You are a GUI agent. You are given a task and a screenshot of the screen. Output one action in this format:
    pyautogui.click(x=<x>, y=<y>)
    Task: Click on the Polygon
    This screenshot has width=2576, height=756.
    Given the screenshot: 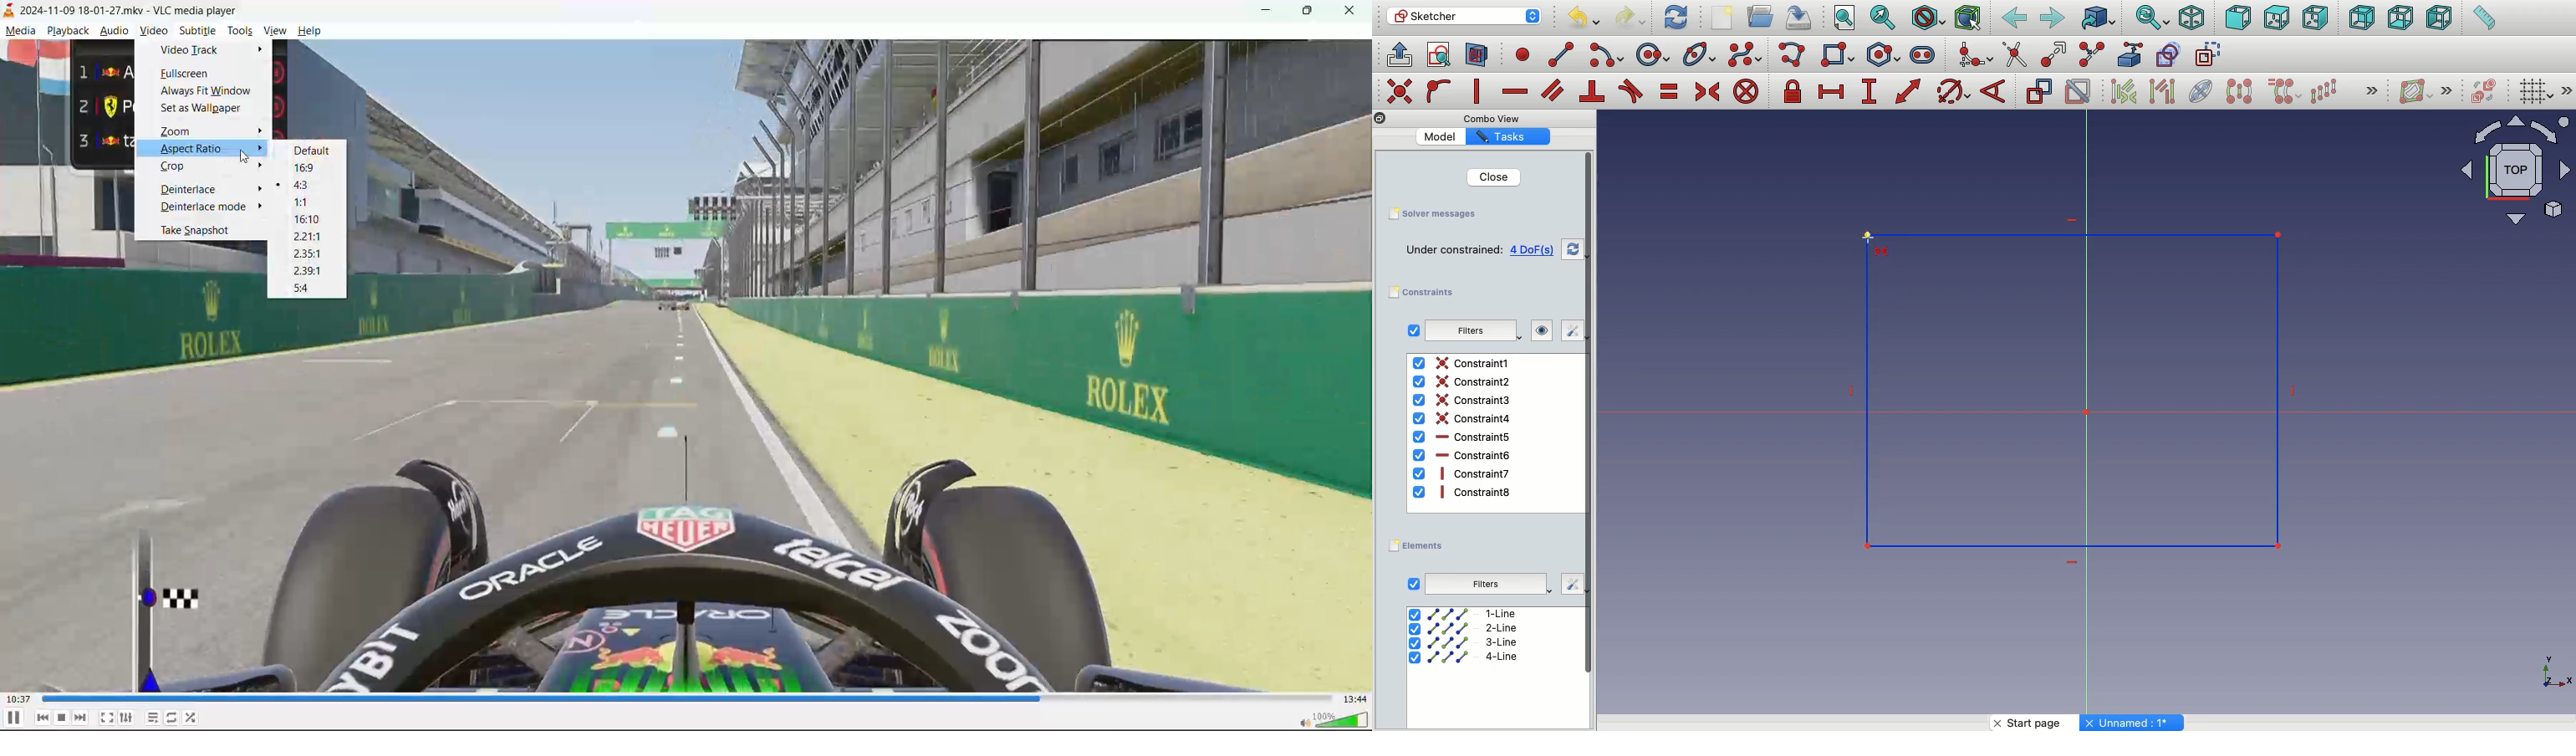 What is the action you would take?
    pyautogui.click(x=1886, y=55)
    